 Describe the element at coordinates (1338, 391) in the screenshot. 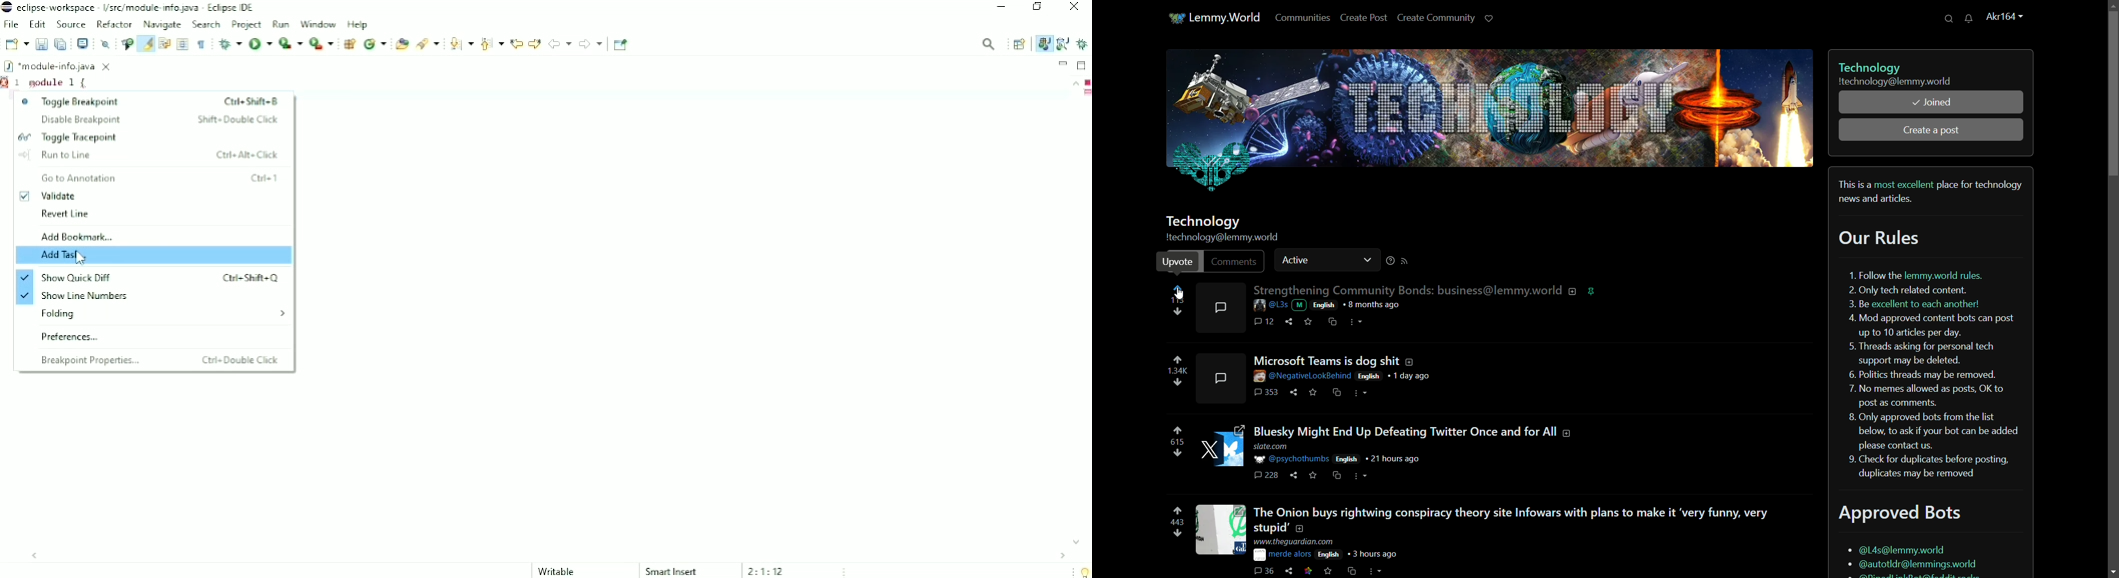

I see `cs` at that location.